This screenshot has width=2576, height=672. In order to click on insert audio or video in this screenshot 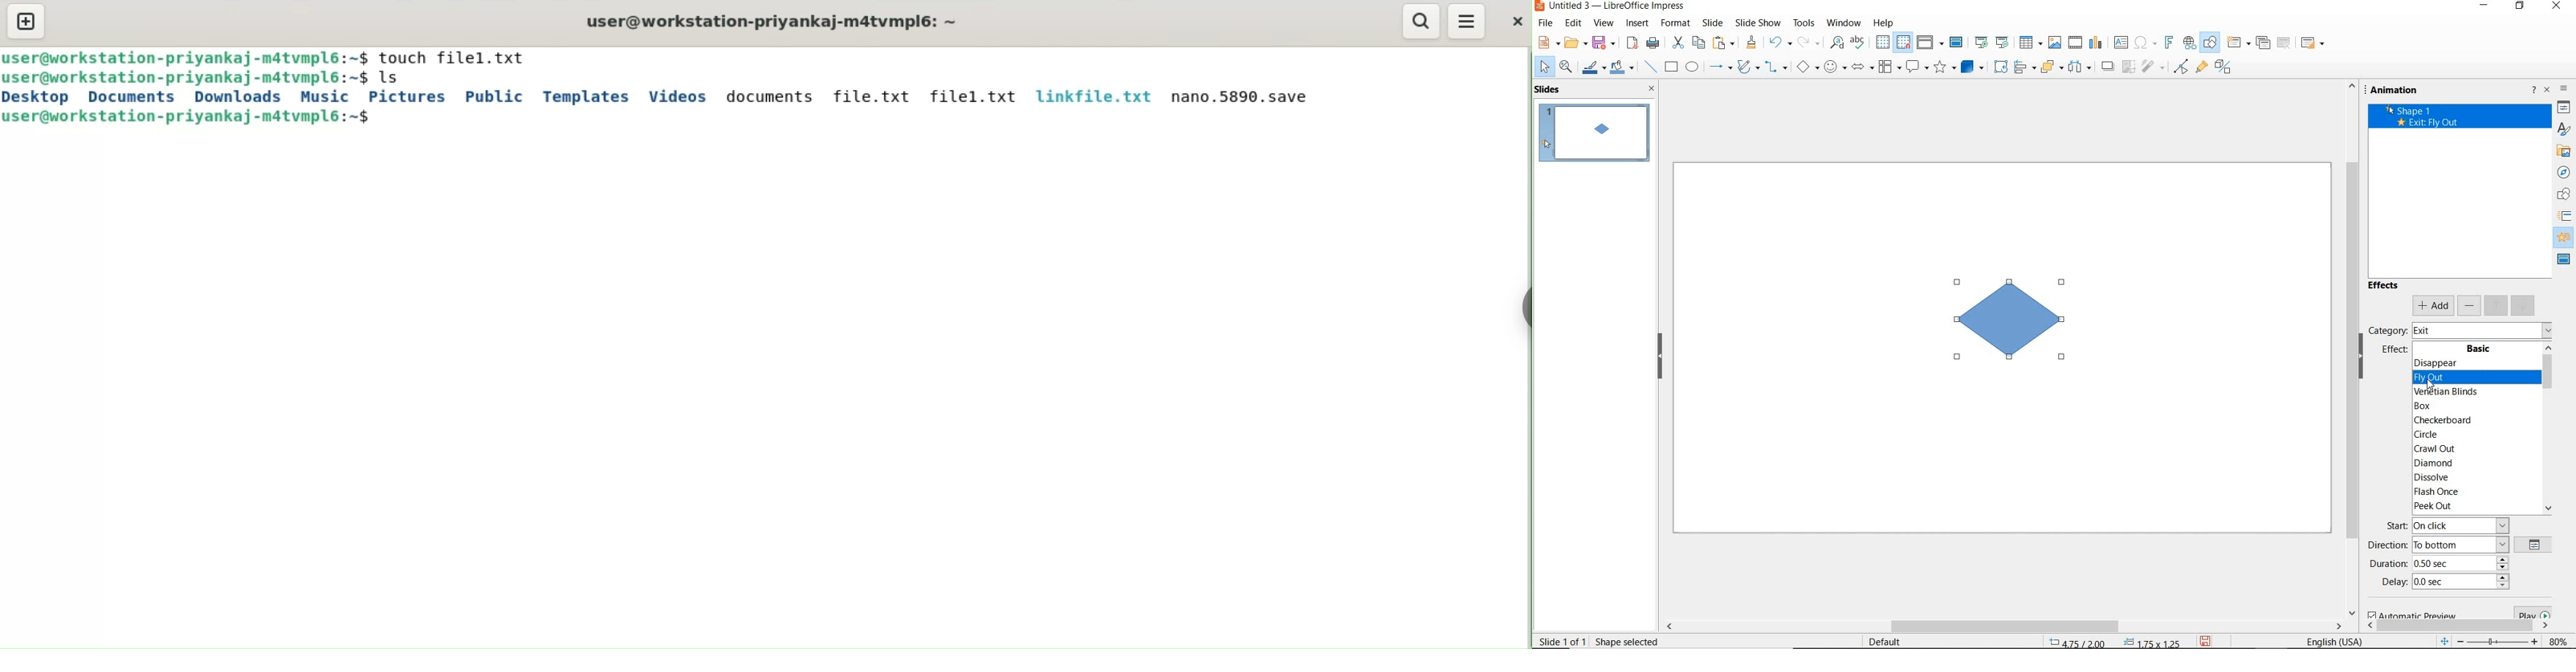, I will do `click(2076, 44)`.